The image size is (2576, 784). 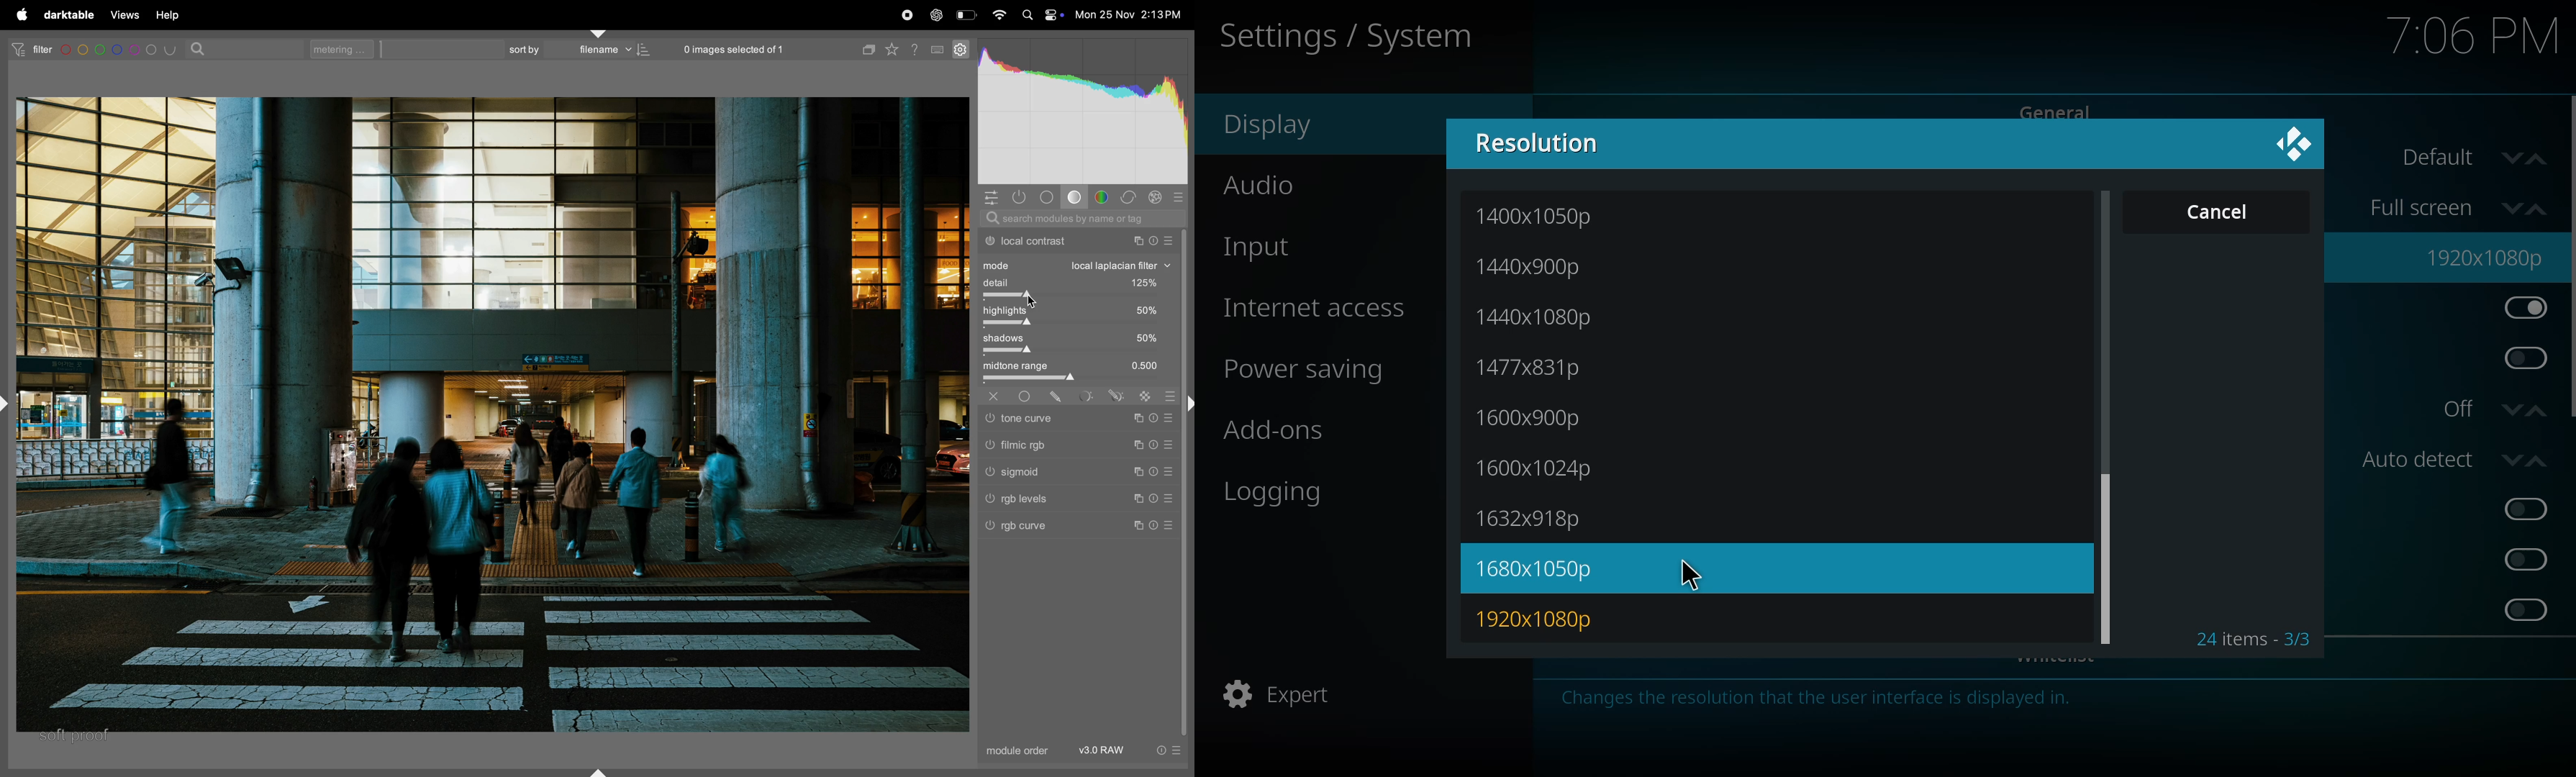 I want to click on base, so click(x=1074, y=197).